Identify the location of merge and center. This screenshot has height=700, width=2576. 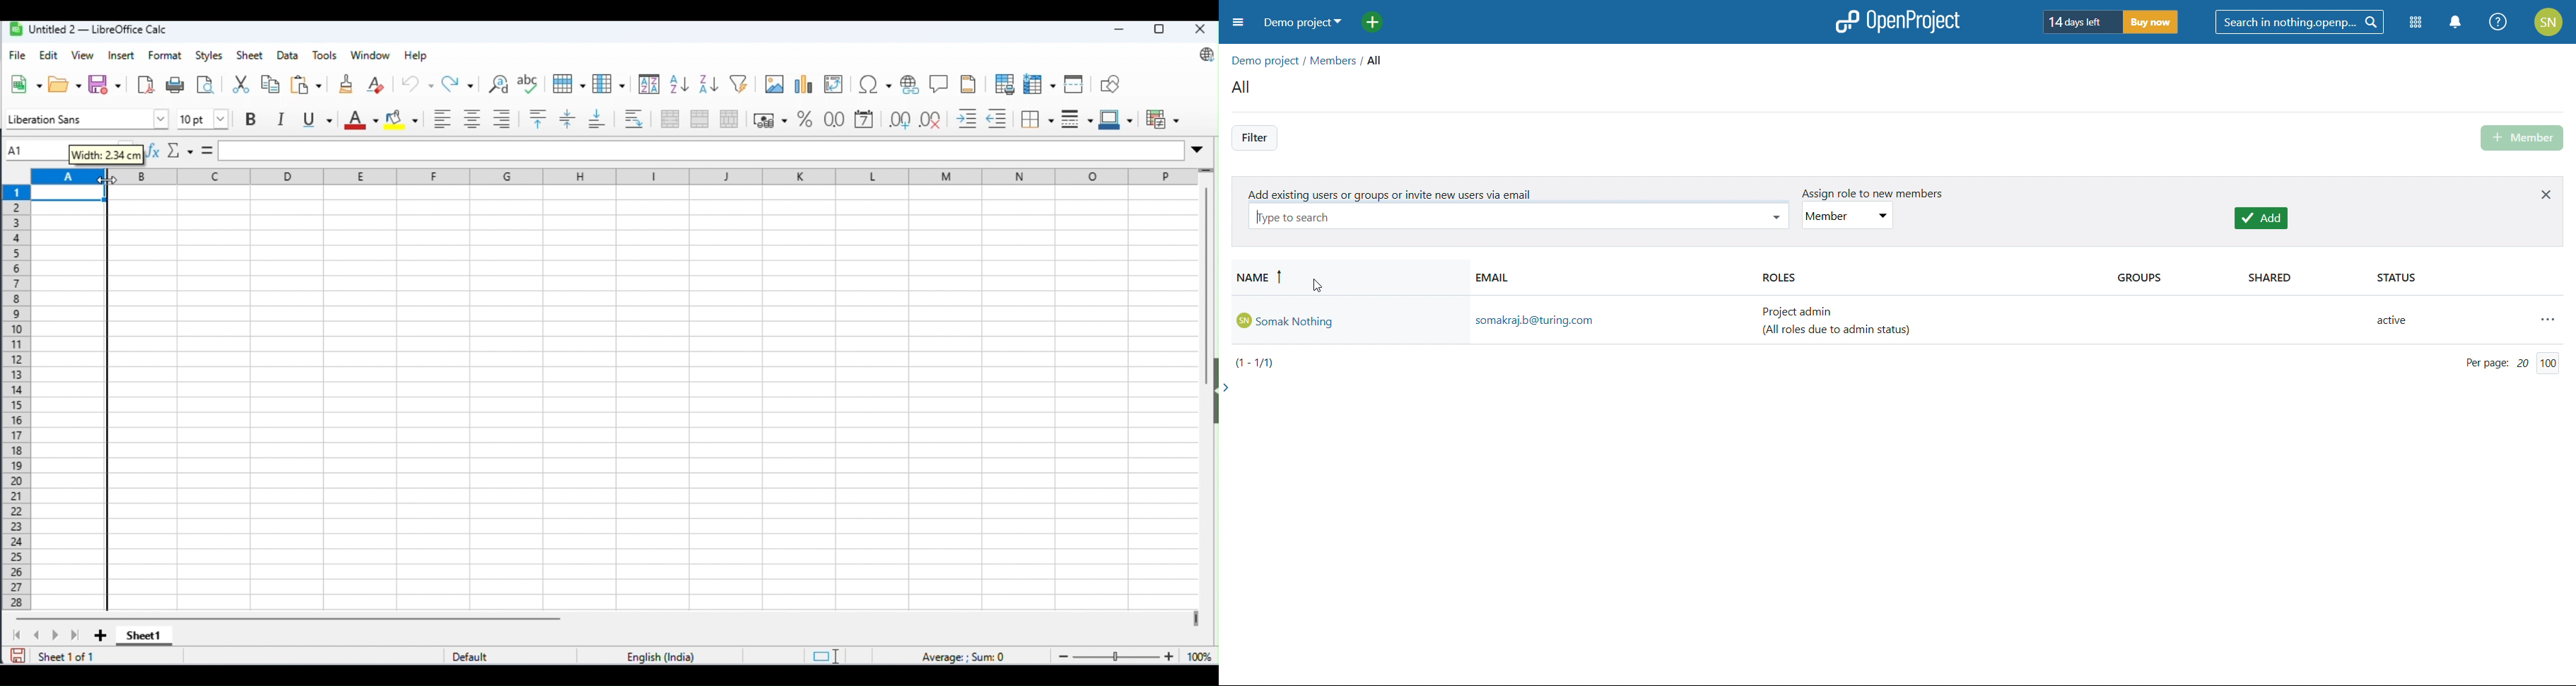
(670, 119).